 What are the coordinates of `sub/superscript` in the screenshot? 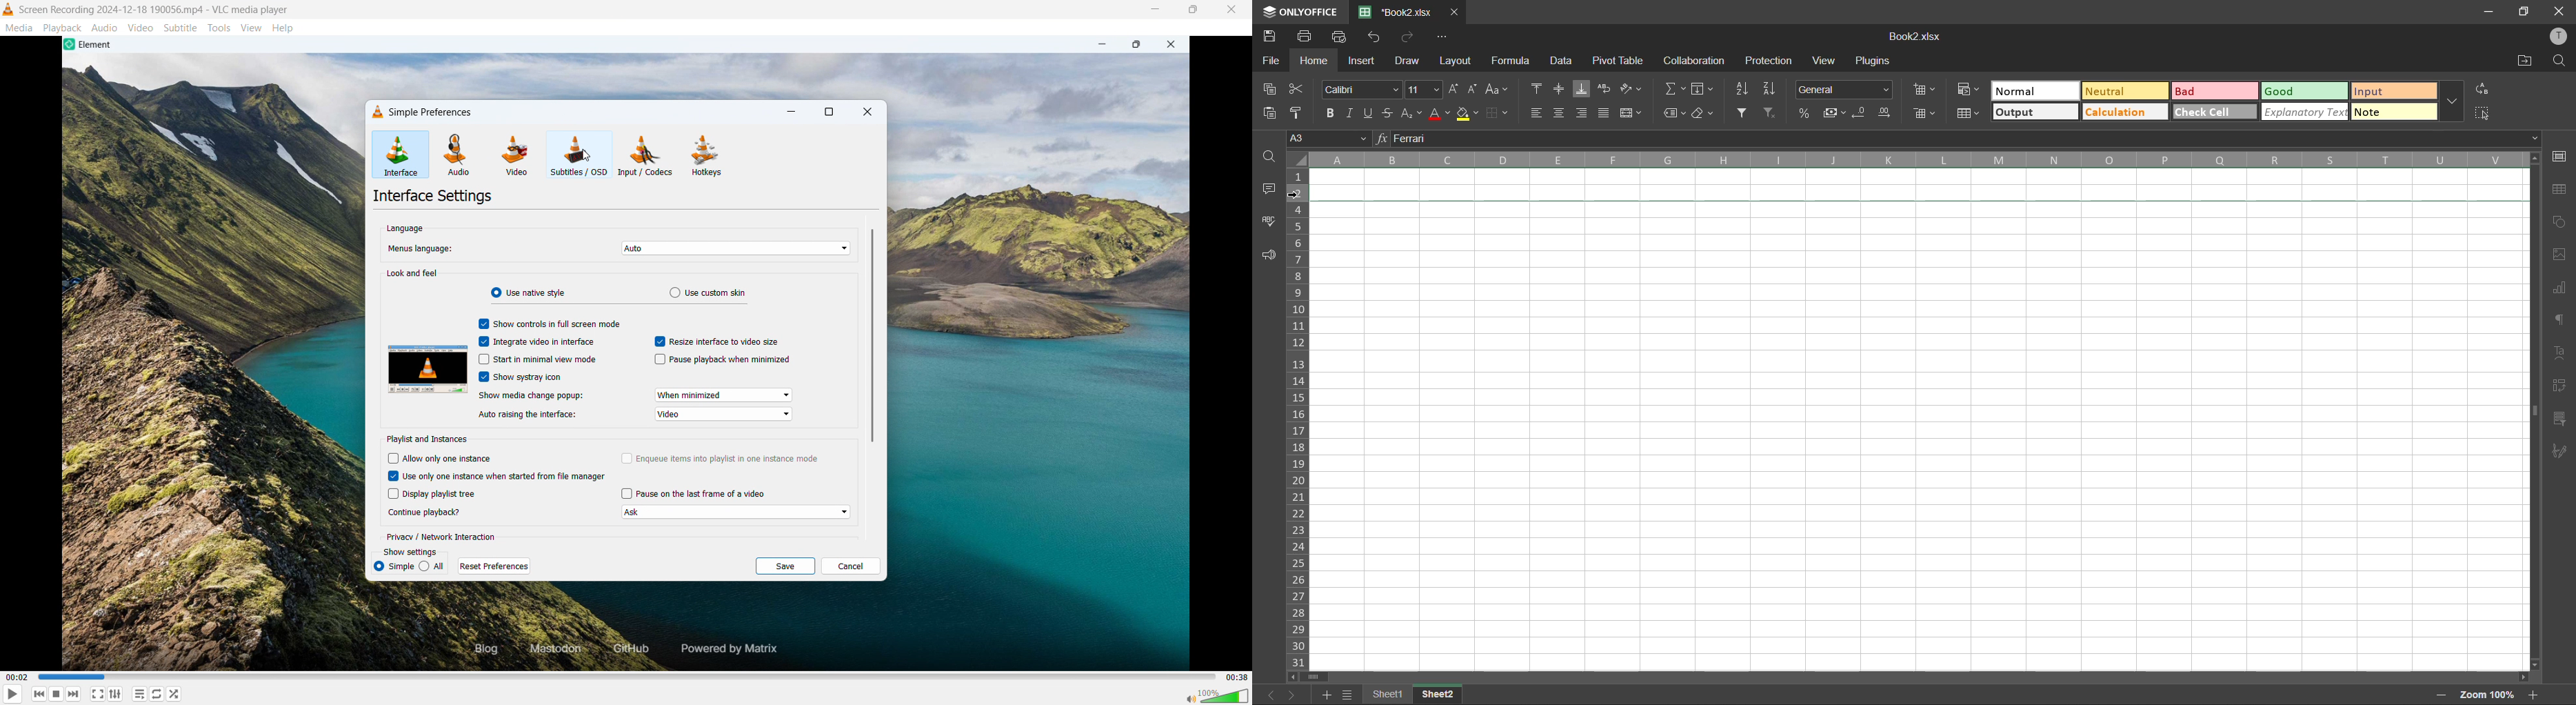 It's located at (1407, 112).